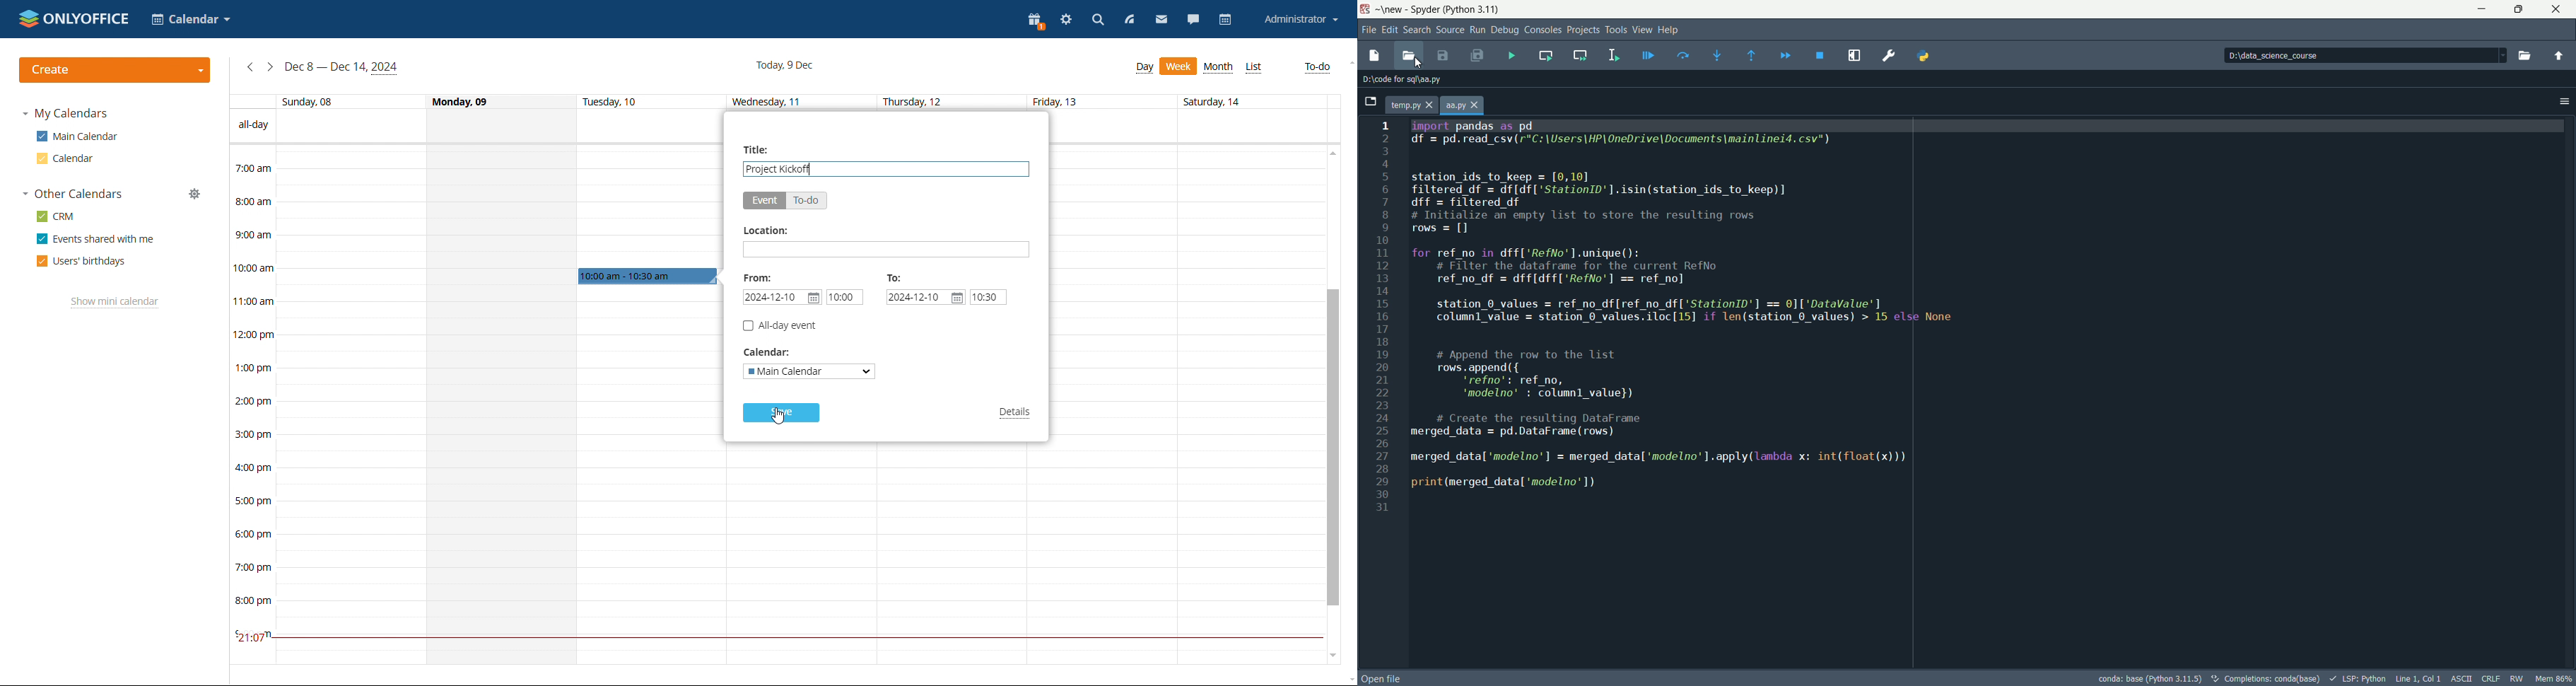  Describe the element at coordinates (1505, 30) in the screenshot. I see `Debug menu` at that location.